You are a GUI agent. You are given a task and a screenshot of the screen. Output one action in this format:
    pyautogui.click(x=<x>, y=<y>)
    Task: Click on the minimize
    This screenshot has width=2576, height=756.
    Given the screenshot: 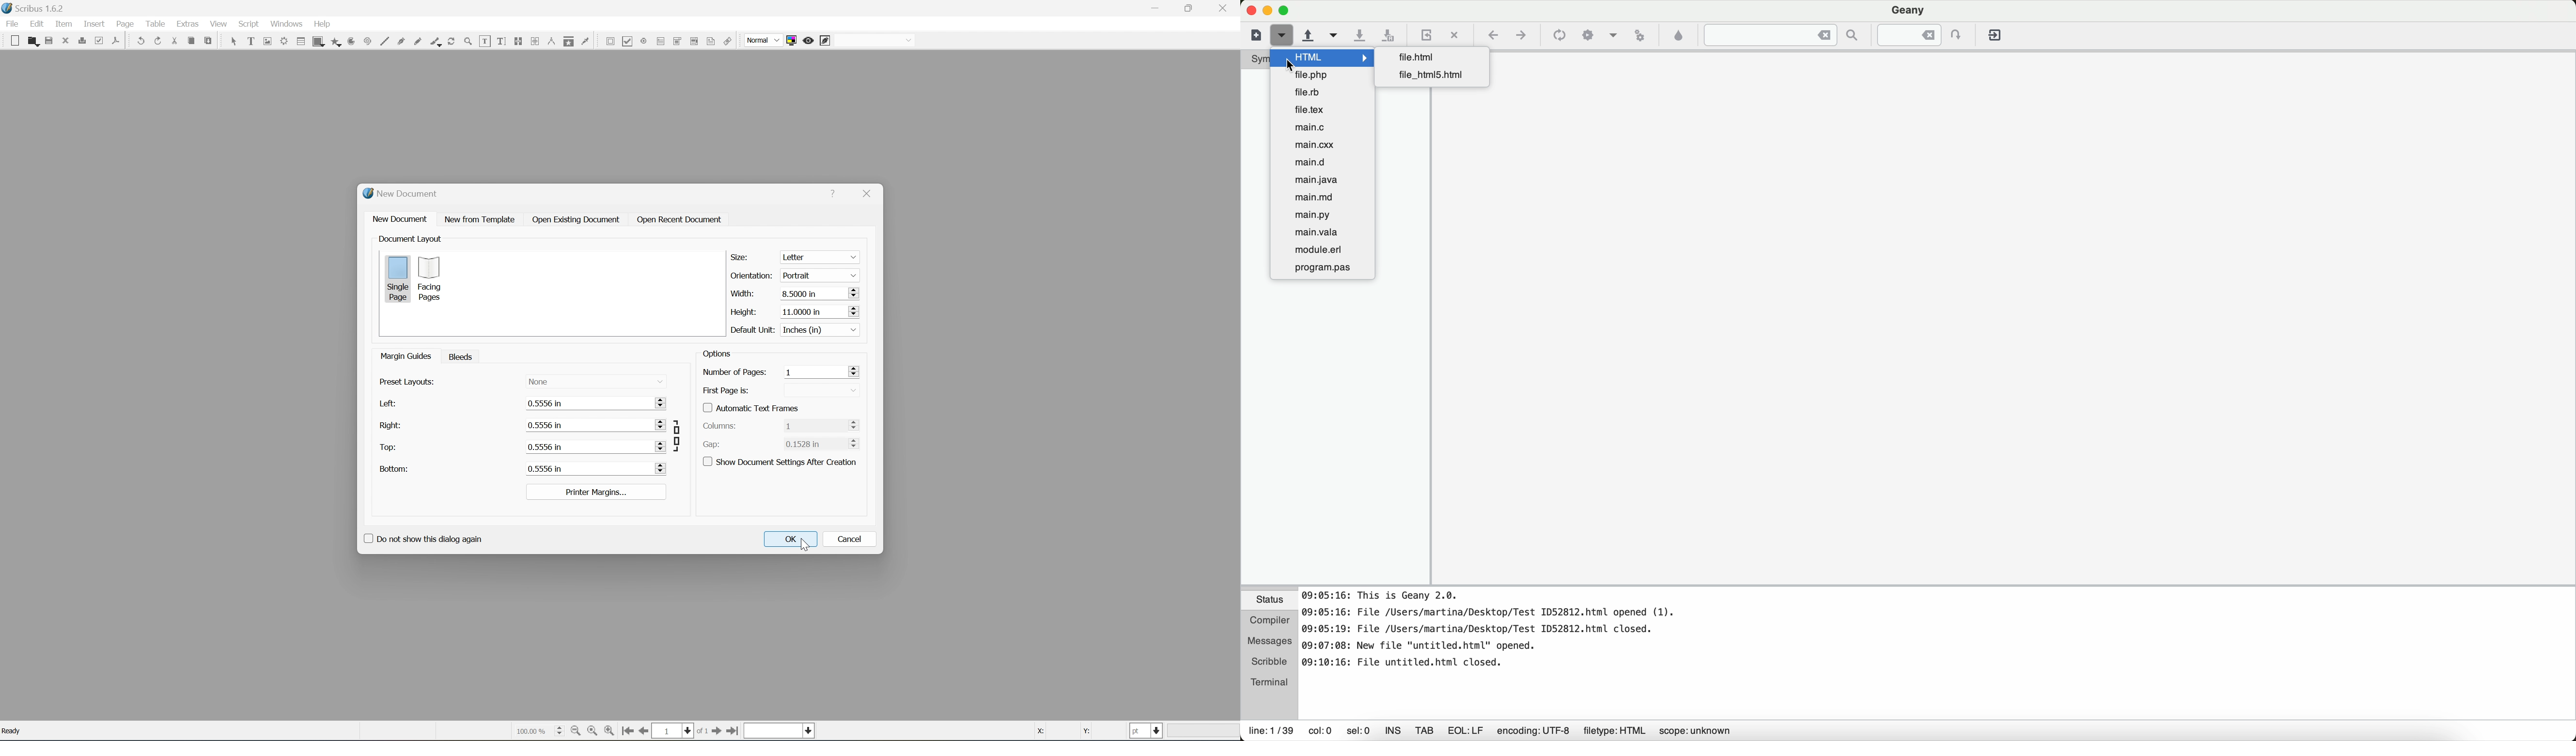 What is the action you would take?
    pyautogui.click(x=1159, y=6)
    